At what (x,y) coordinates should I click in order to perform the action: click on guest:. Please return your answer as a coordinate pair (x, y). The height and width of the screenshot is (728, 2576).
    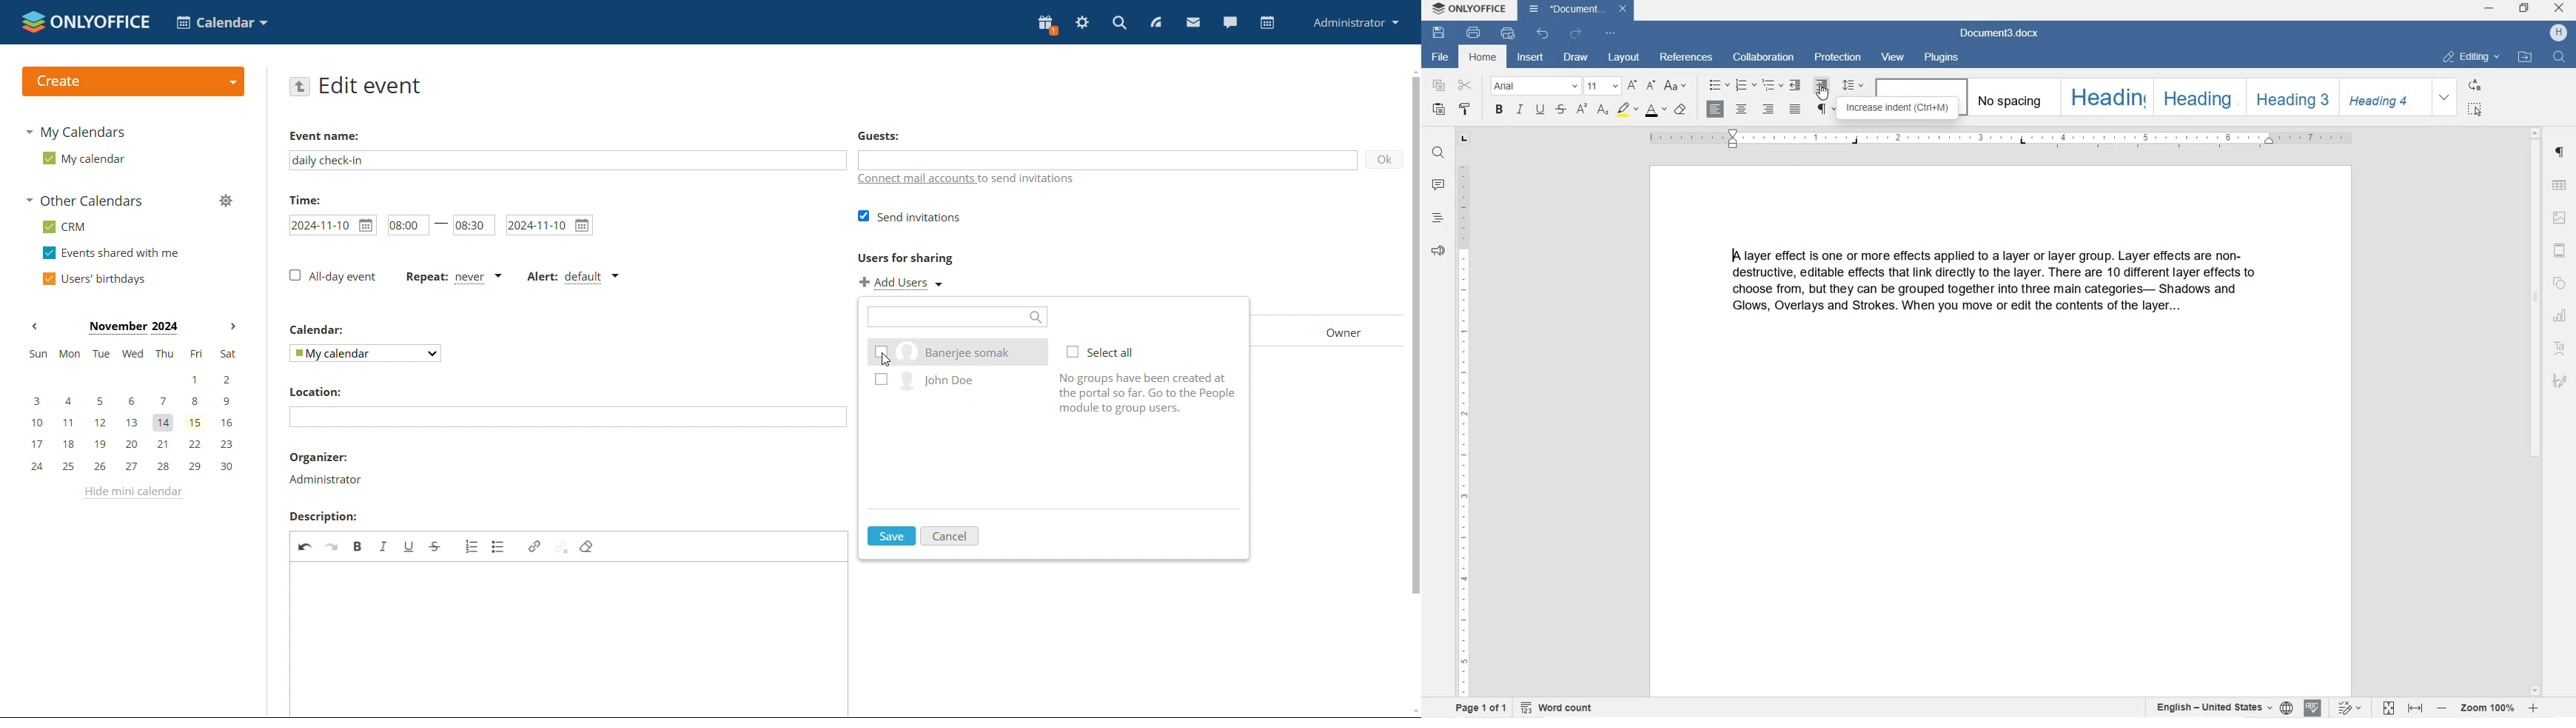
    Looking at the image, I should click on (908, 138).